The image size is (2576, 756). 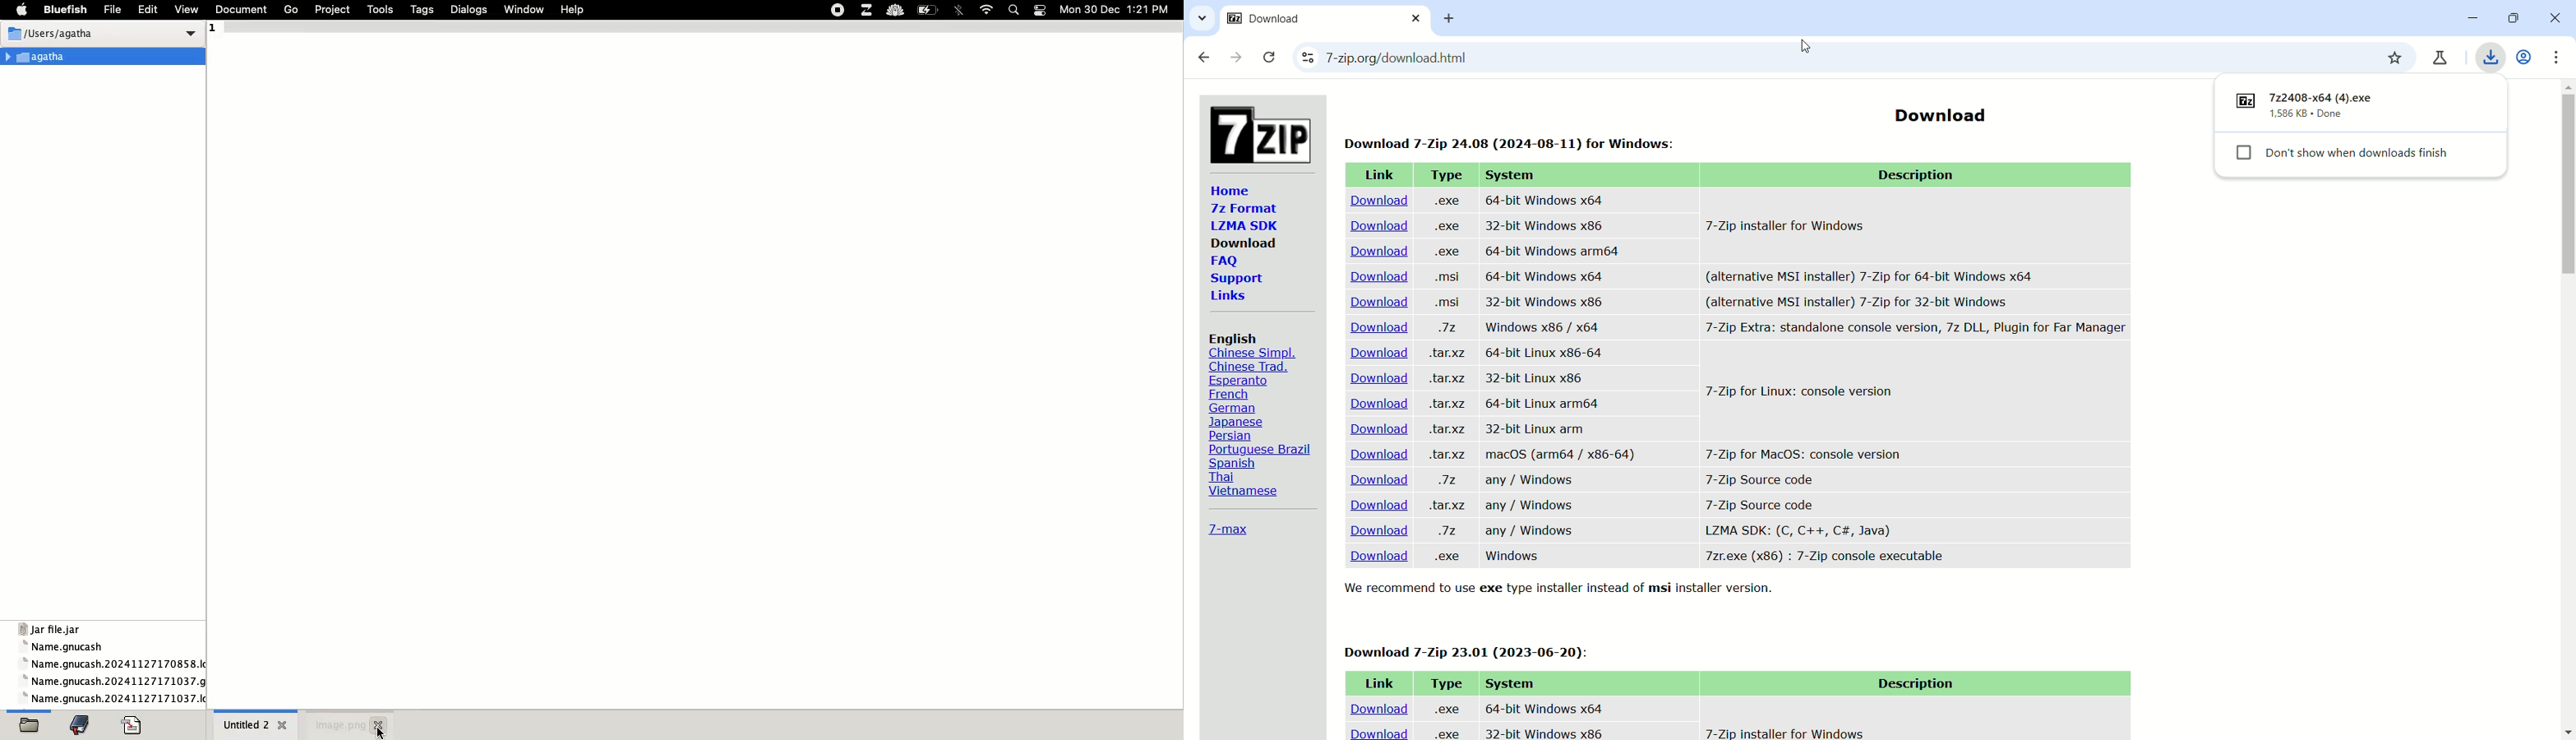 I want to click on cursor, so click(x=384, y=733).